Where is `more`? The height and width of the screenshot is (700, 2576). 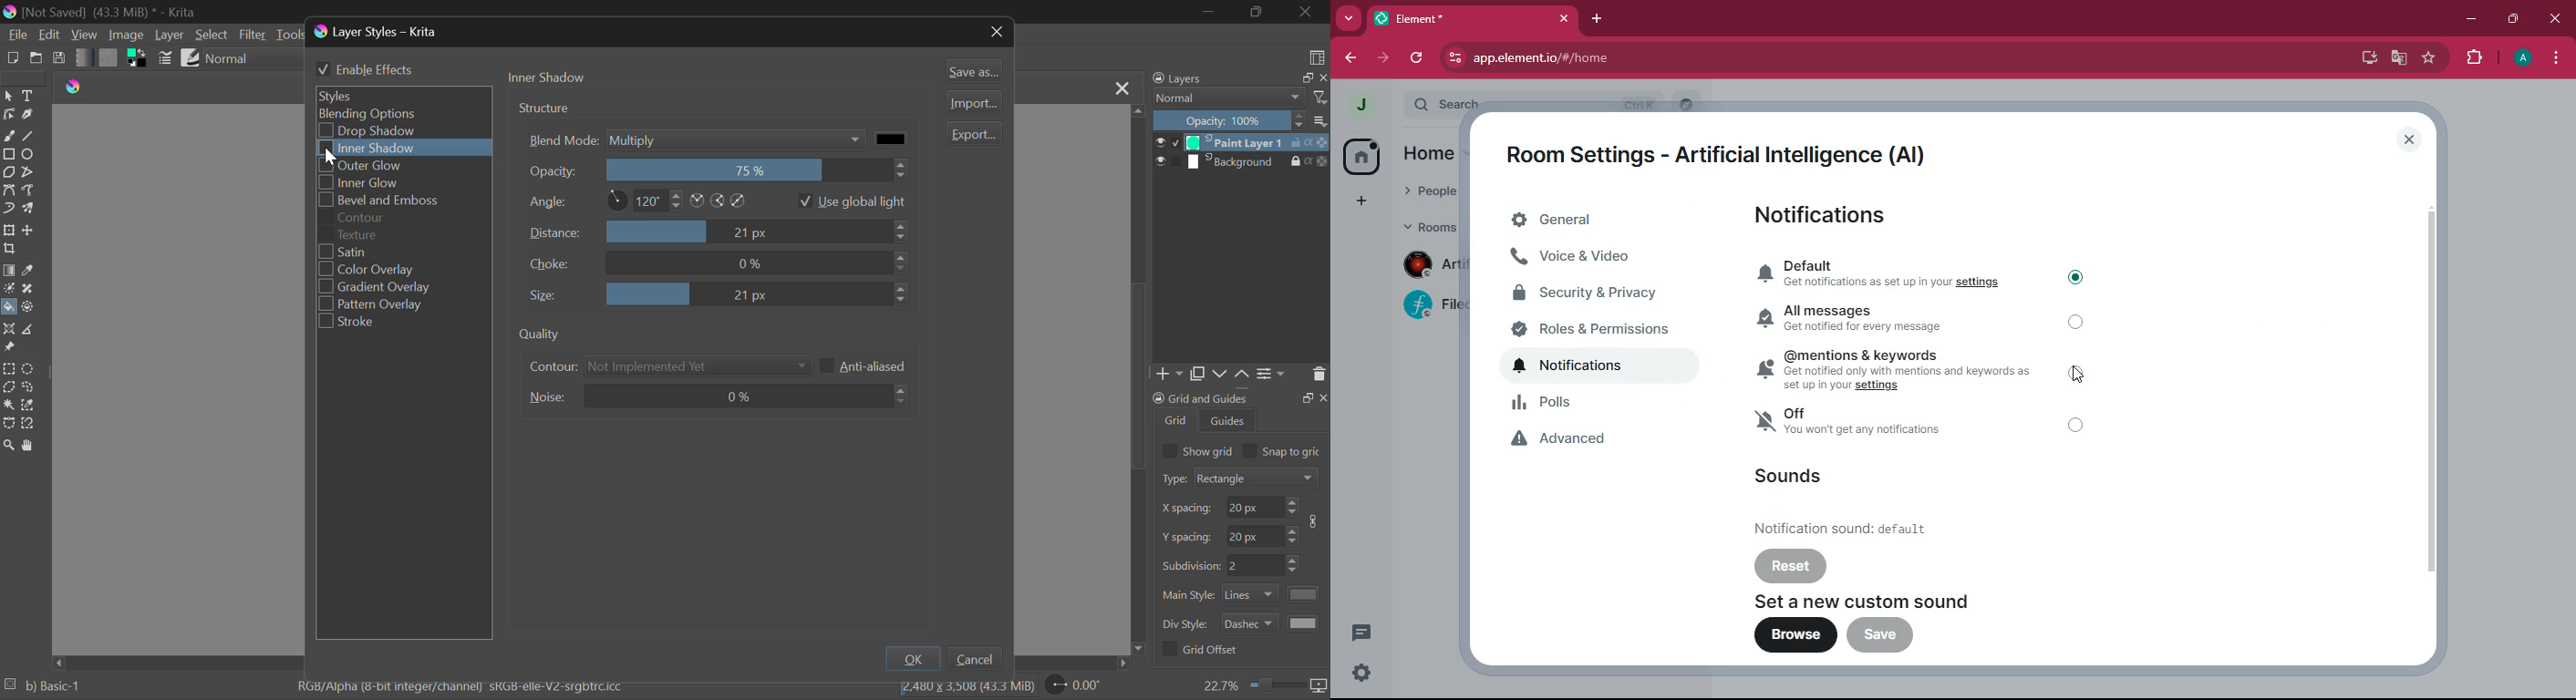
more is located at coordinates (1350, 20).